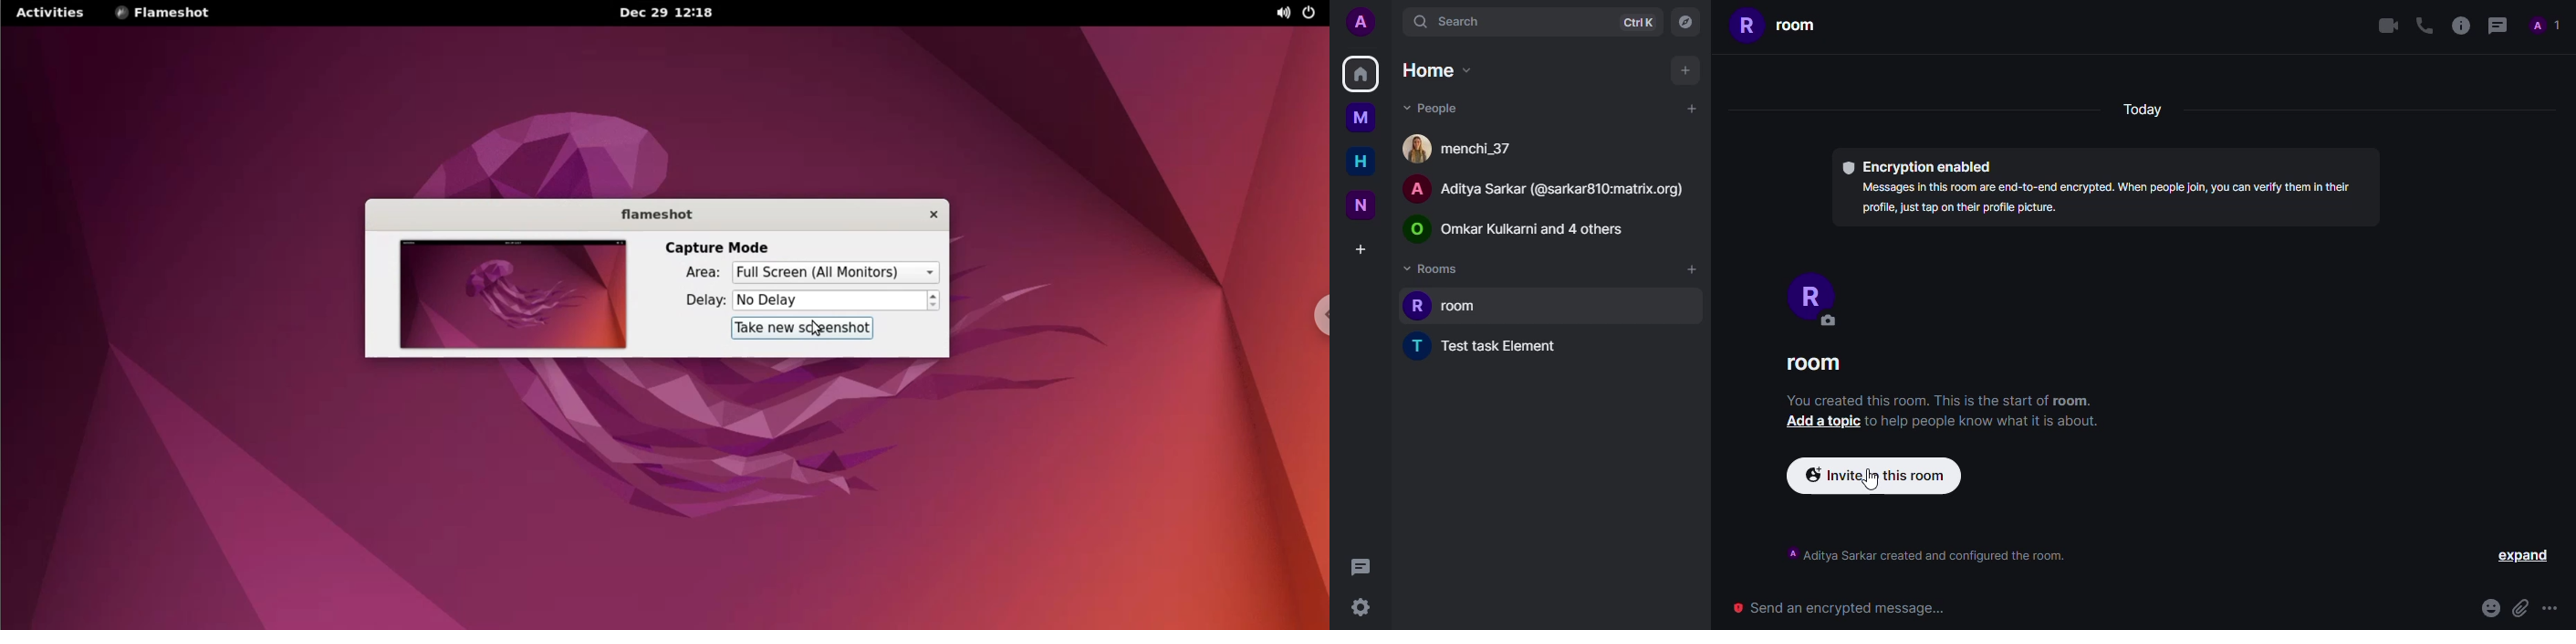  Describe the element at coordinates (2424, 26) in the screenshot. I see `voice call` at that location.